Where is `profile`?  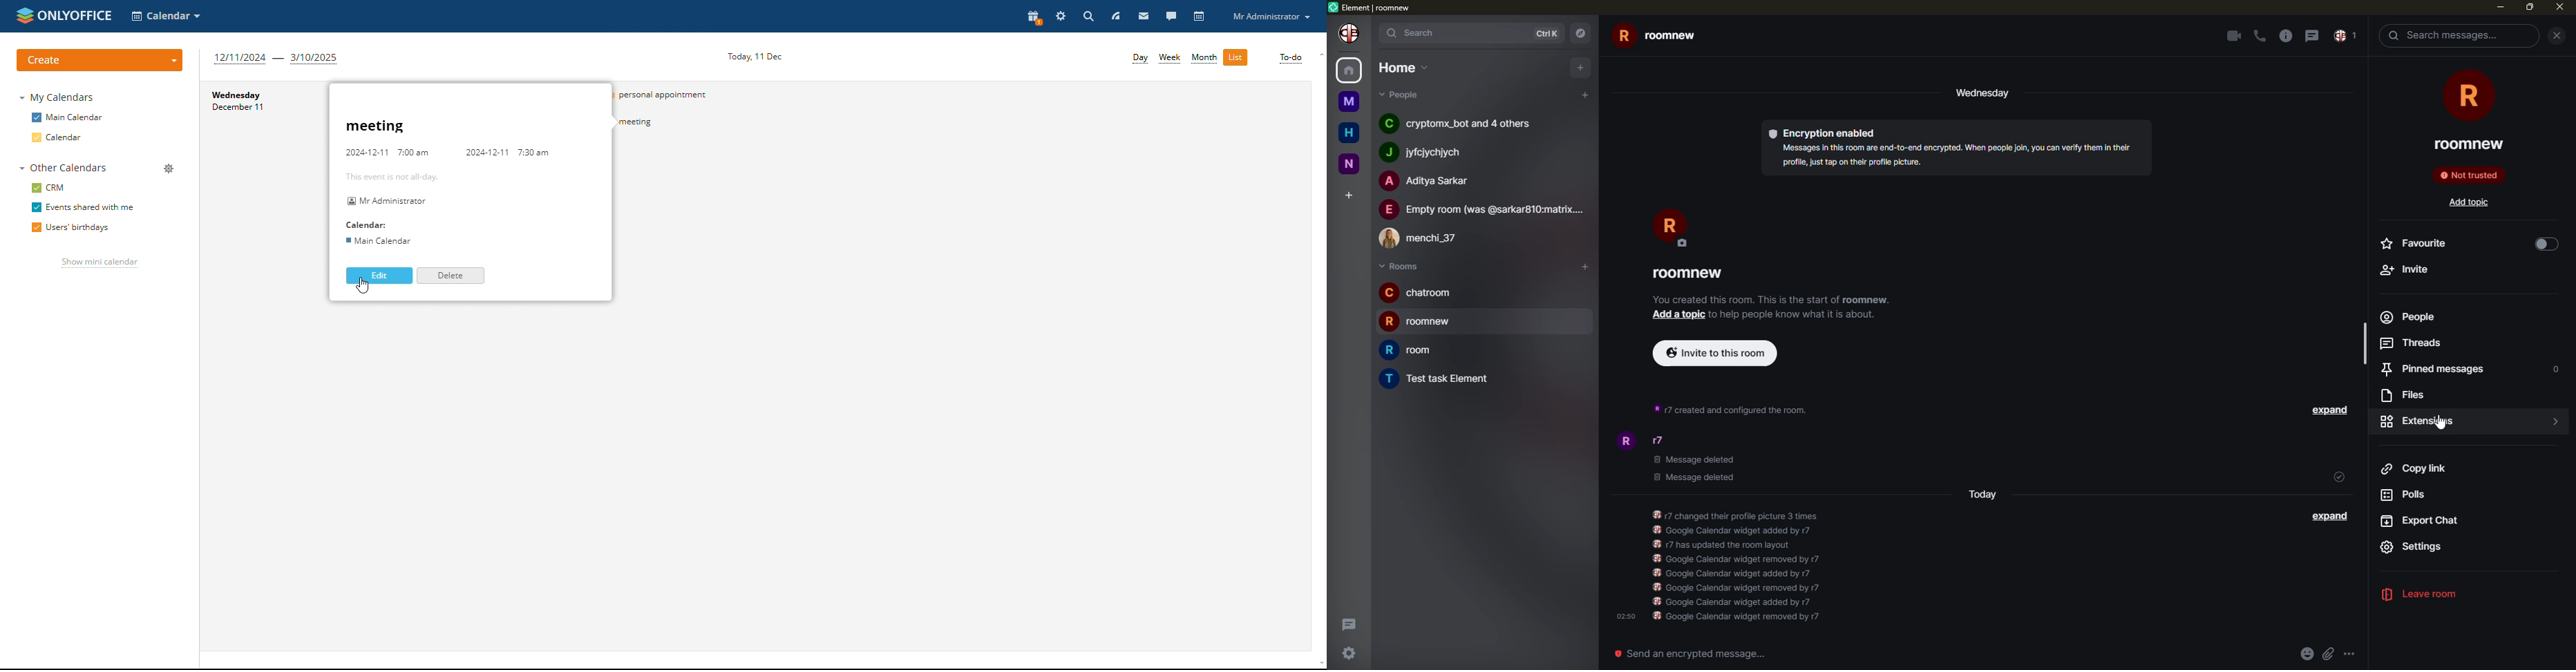 profile is located at coordinates (1271, 16).